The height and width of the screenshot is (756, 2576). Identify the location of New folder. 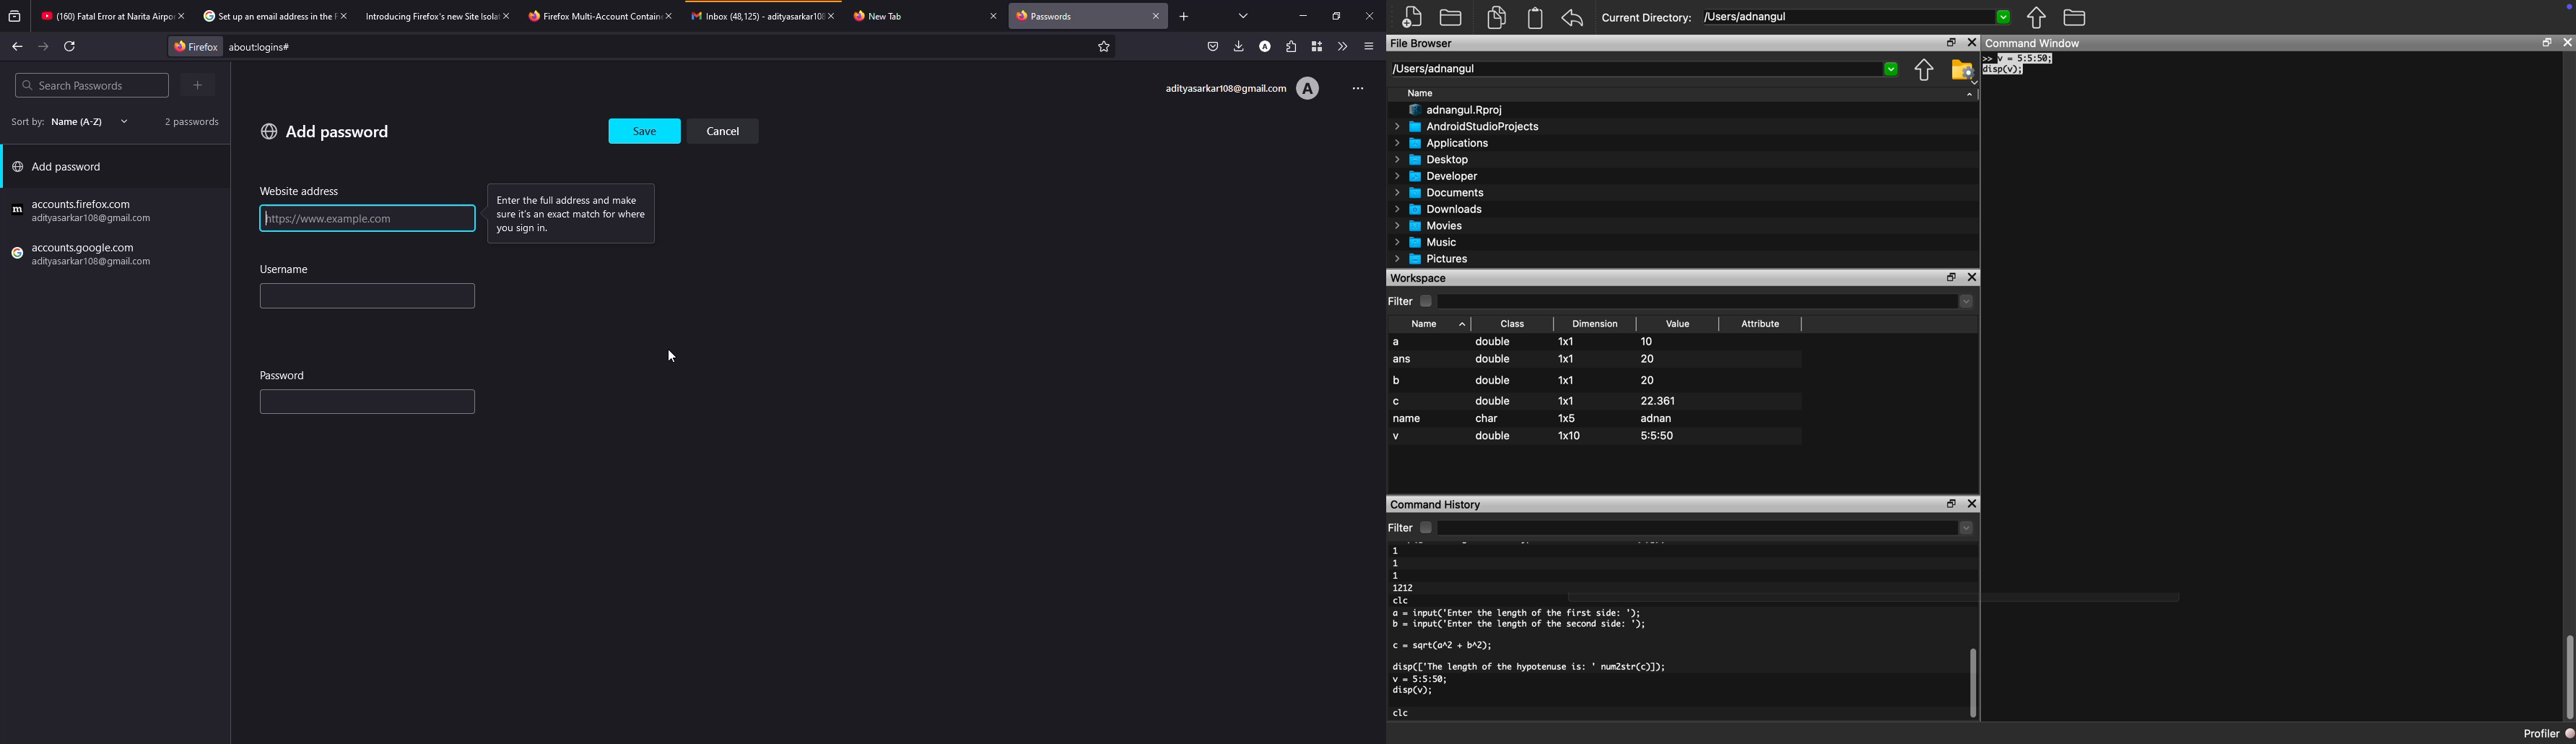
(1450, 17).